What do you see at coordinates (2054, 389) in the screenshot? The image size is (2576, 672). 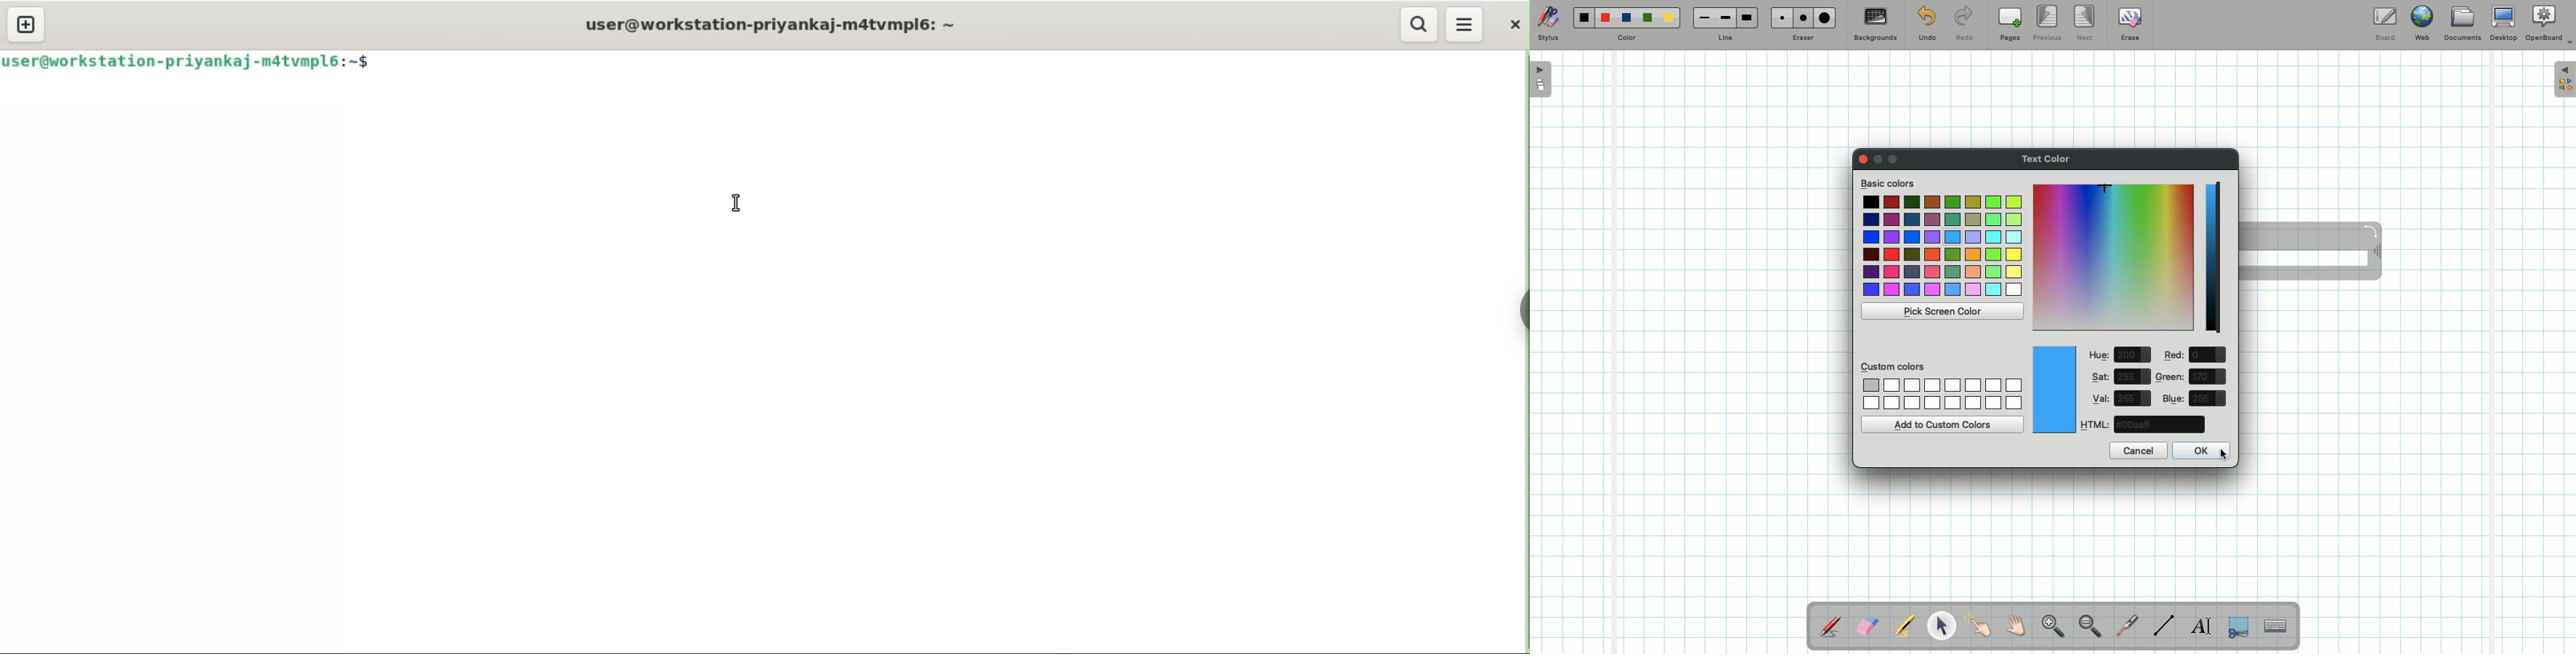 I see `Color picked` at bounding box center [2054, 389].